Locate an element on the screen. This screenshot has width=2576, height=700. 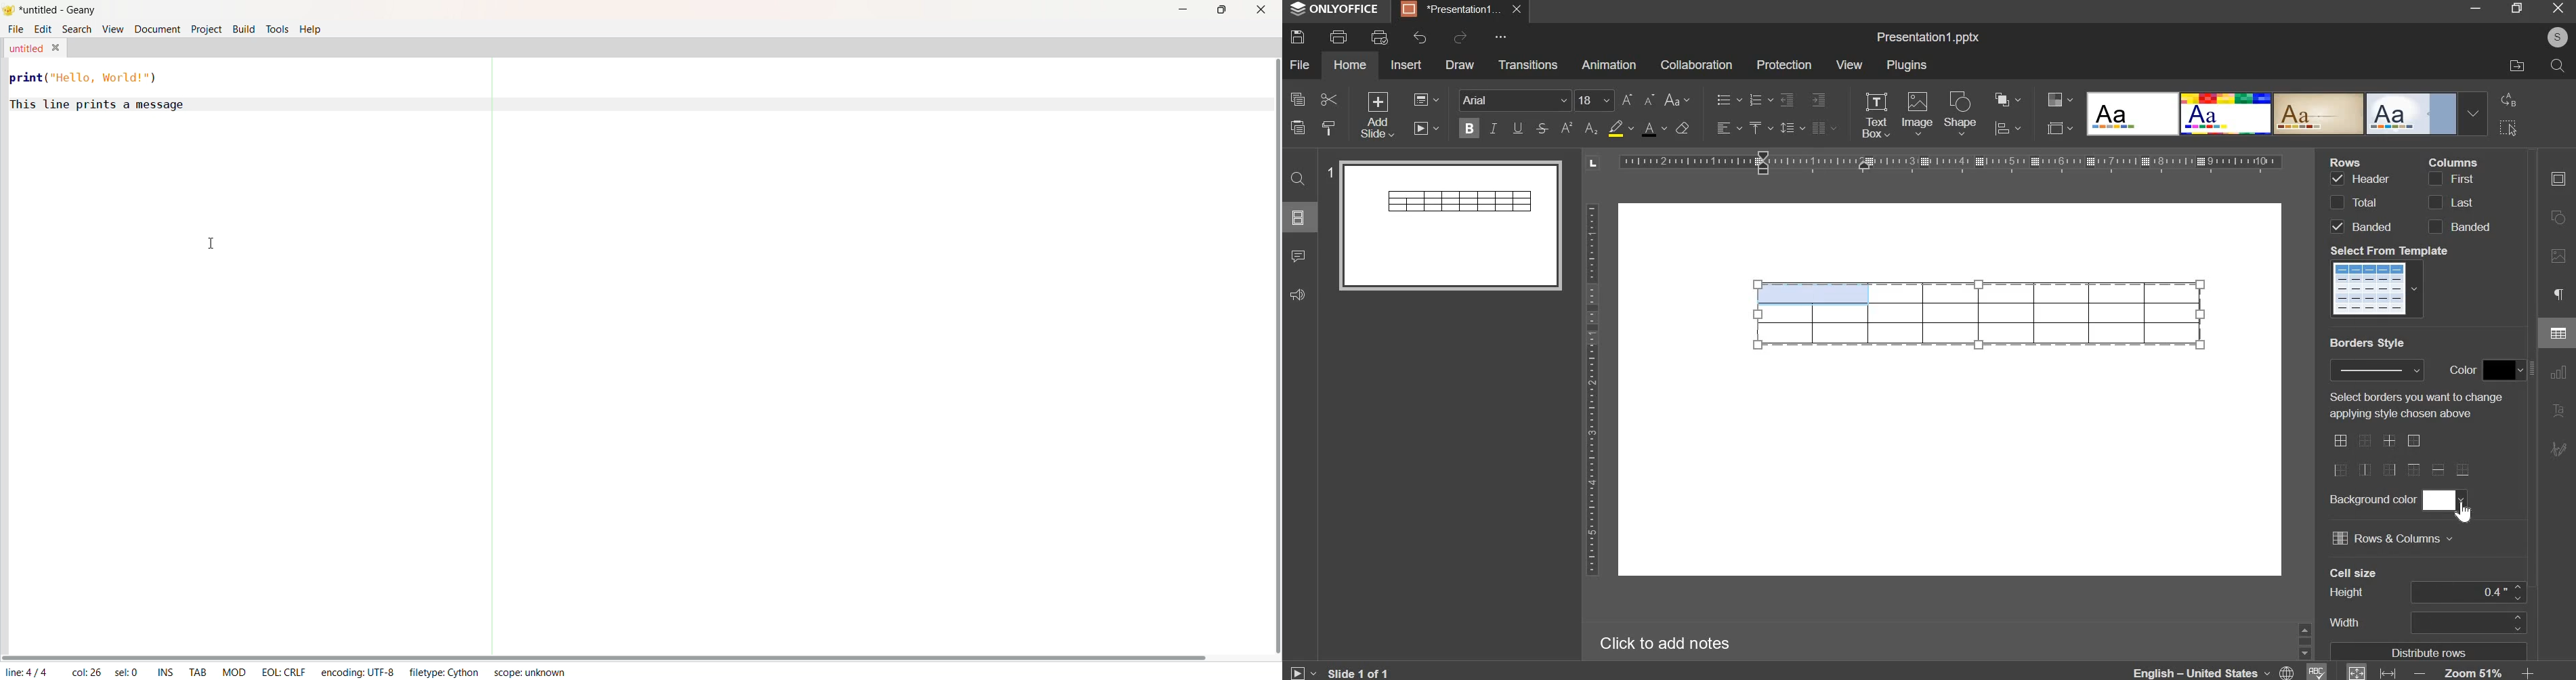
background color is located at coordinates (2443, 499).